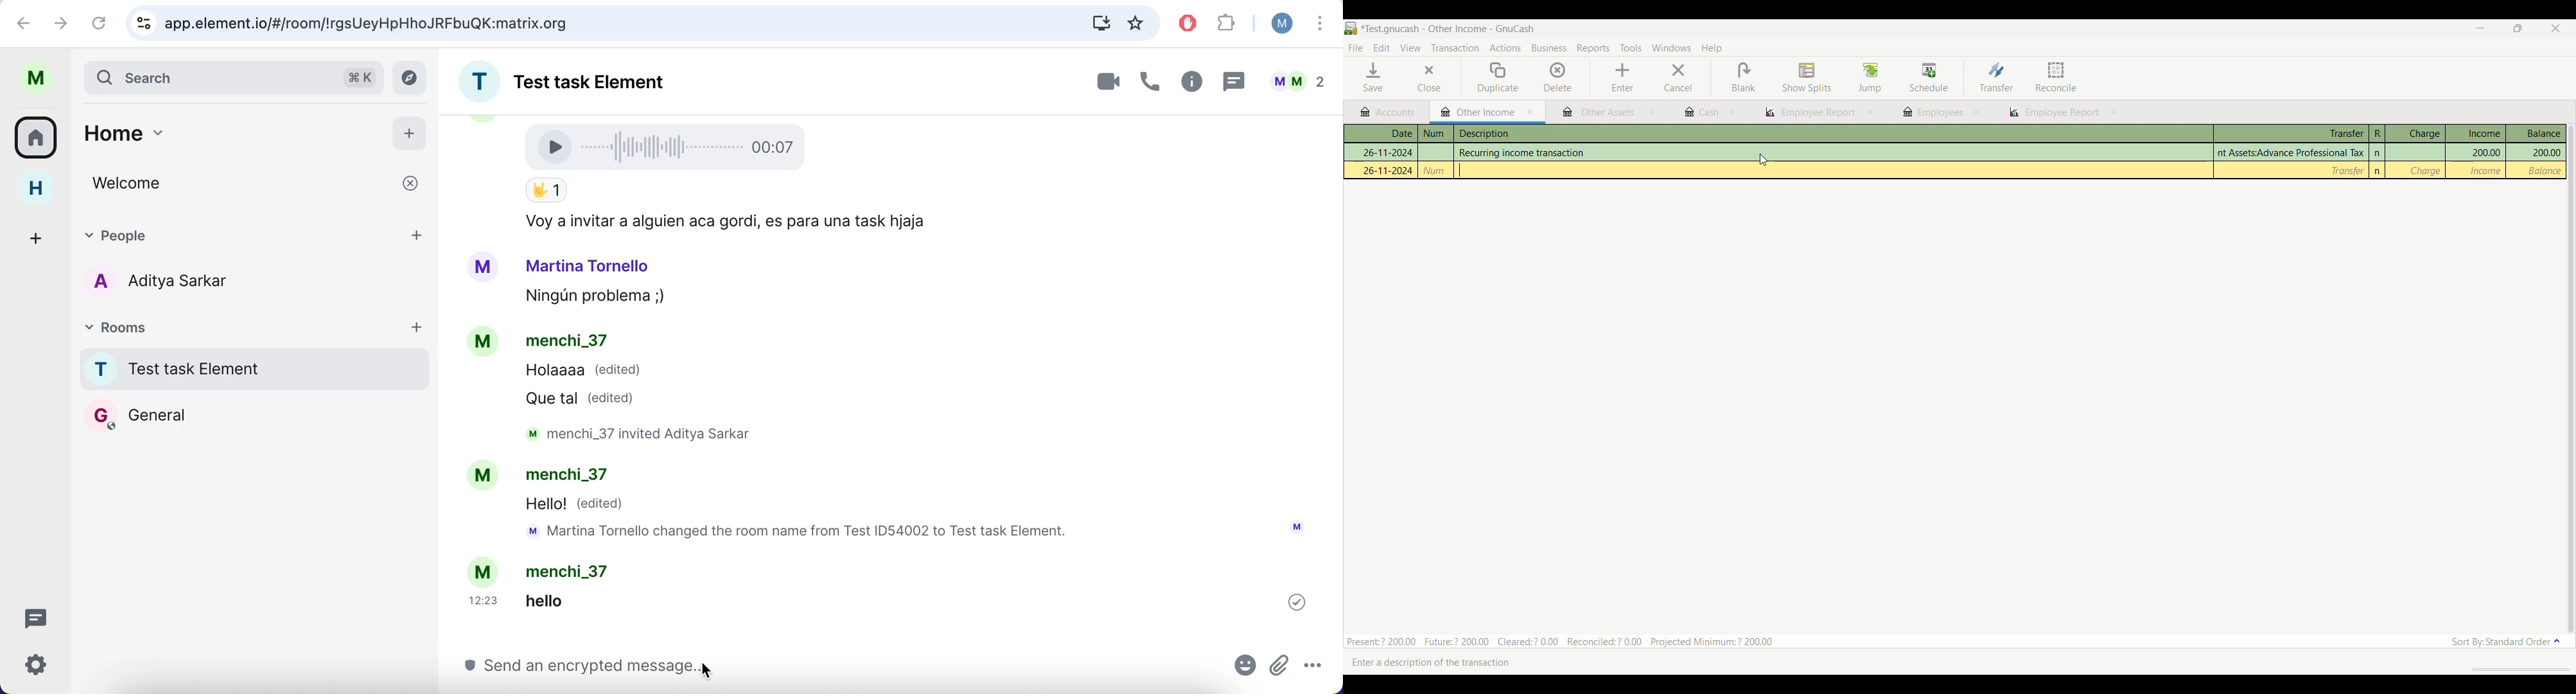  What do you see at coordinates (1622, 78) in the screenshot?
I see `Enter` at bounding box center [1622, 78].